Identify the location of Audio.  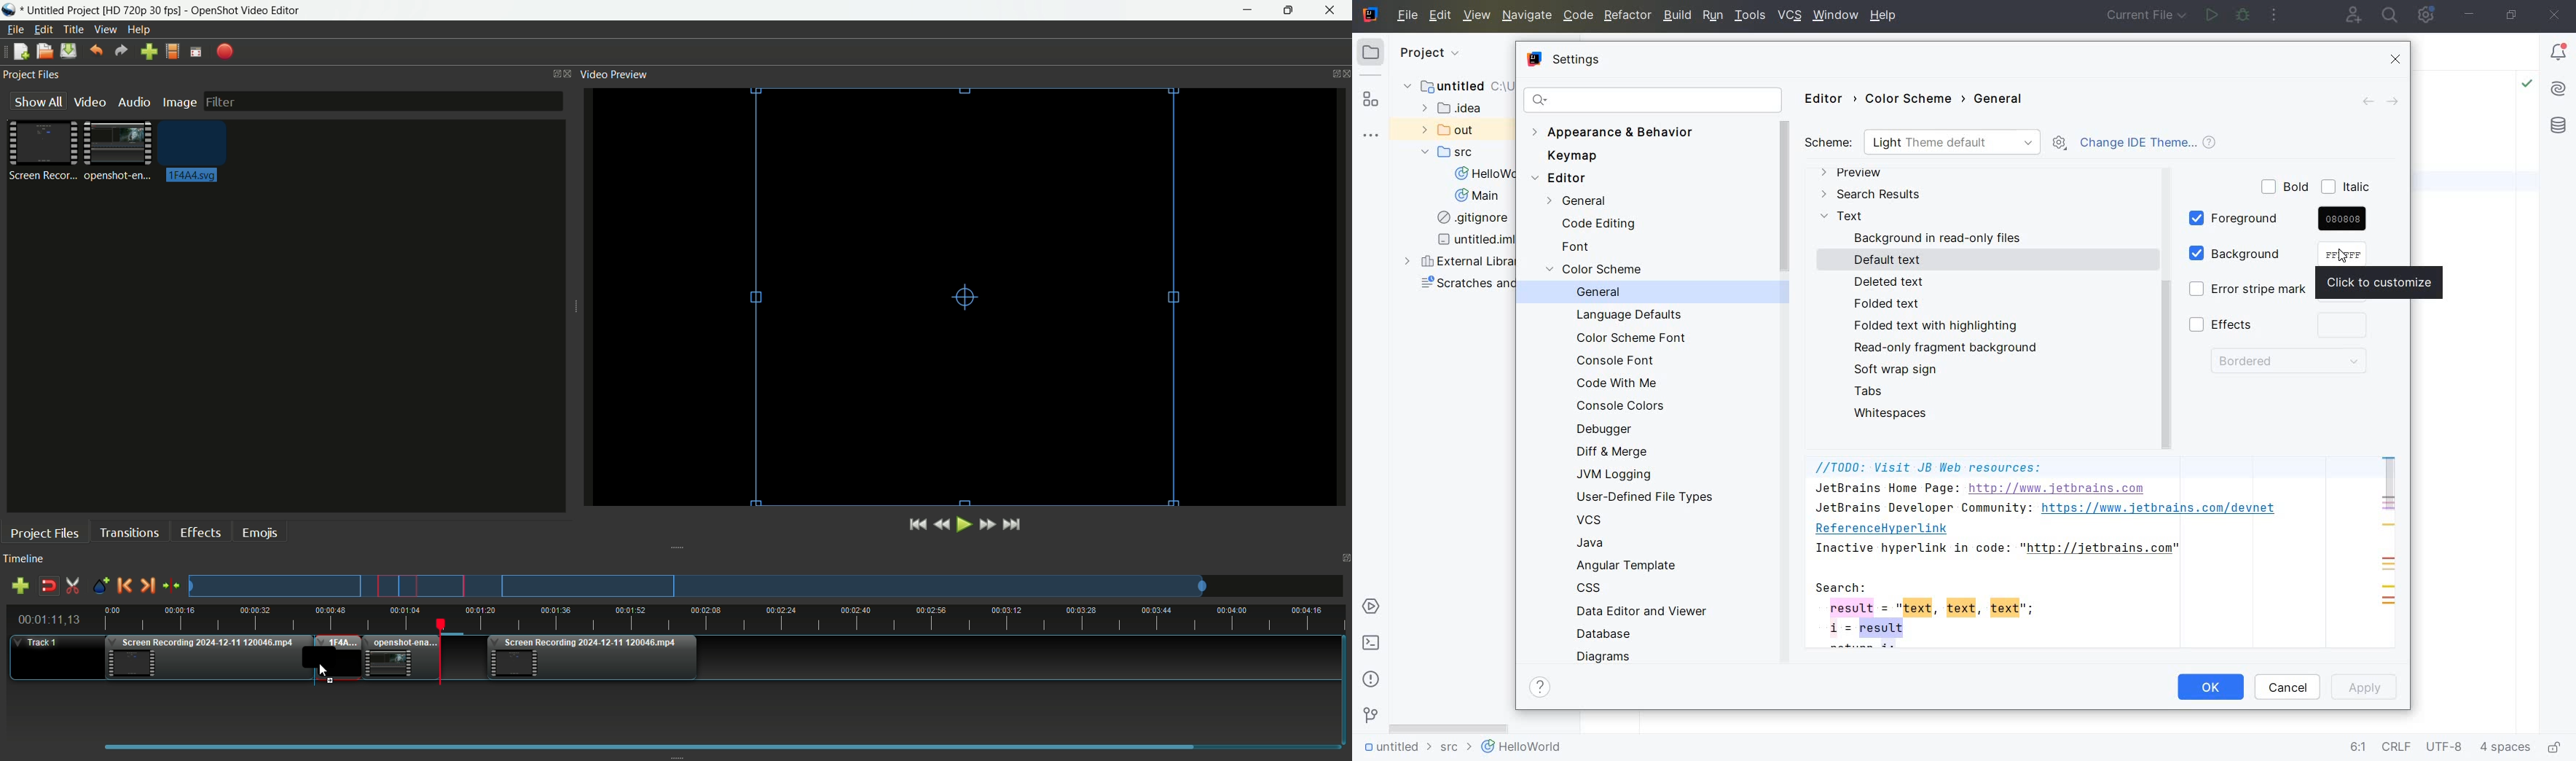
(134, 102).